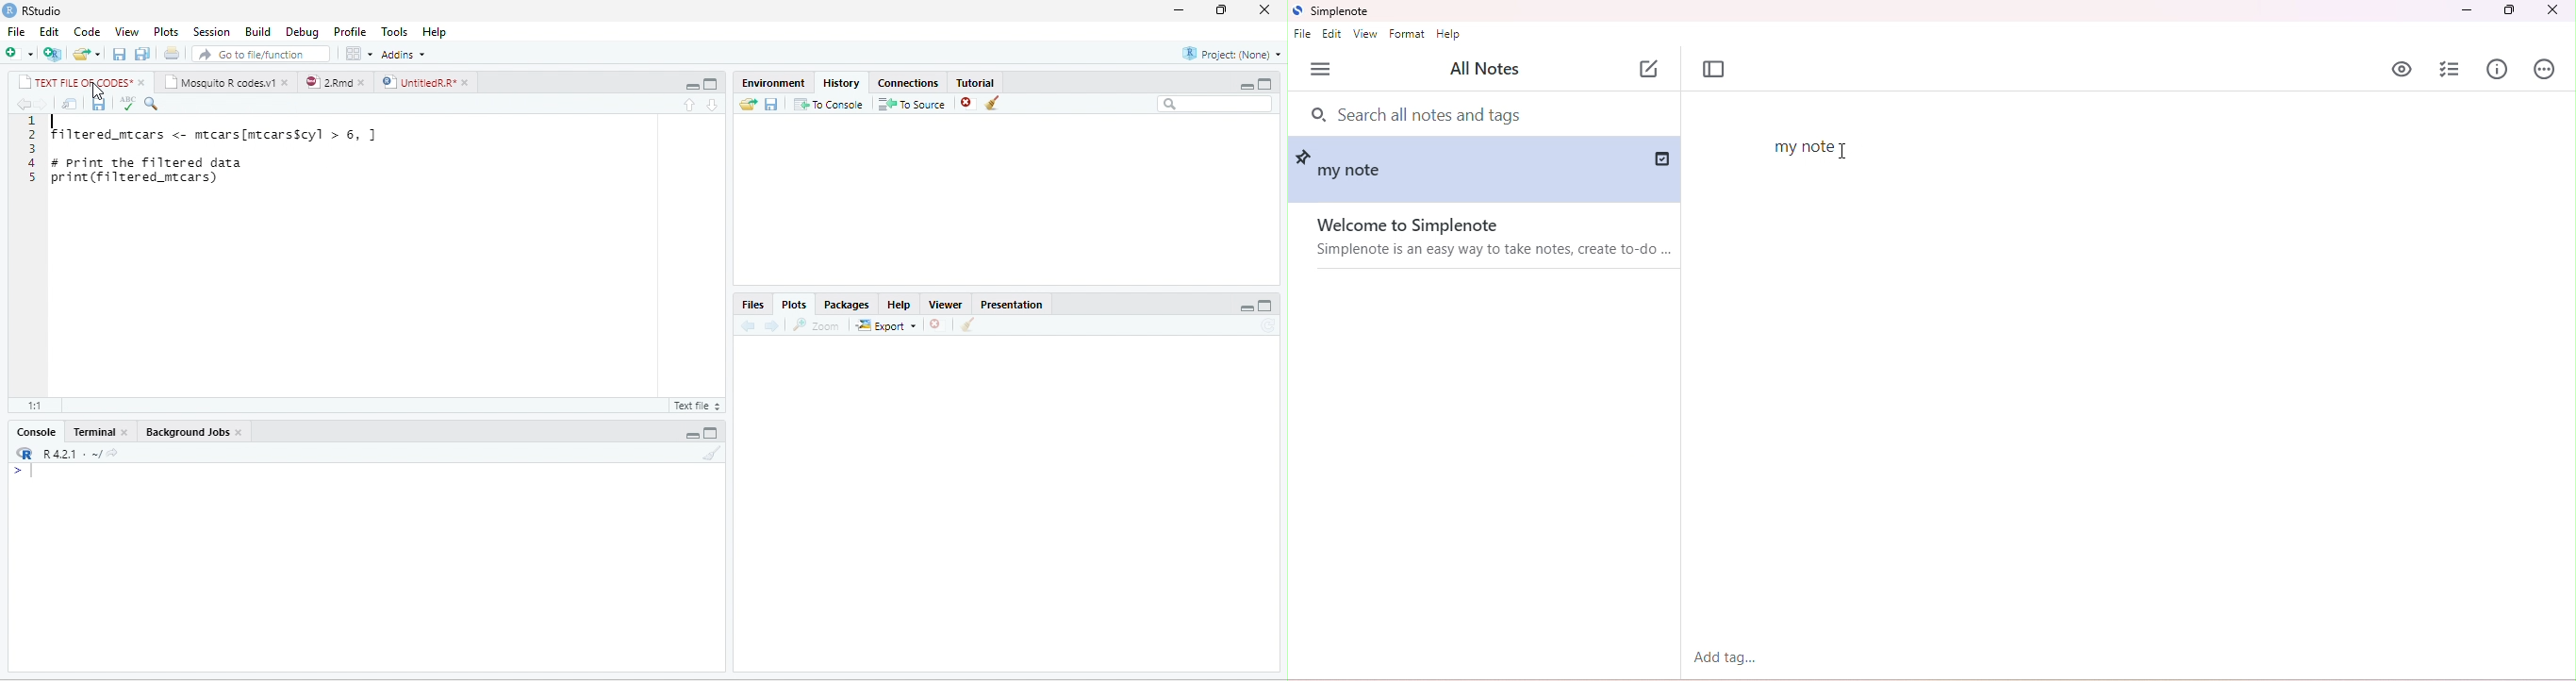  What do you see at coordinates (70, 104) in the screenshot?
I see `show in new window` at bounding box center [70, 104].